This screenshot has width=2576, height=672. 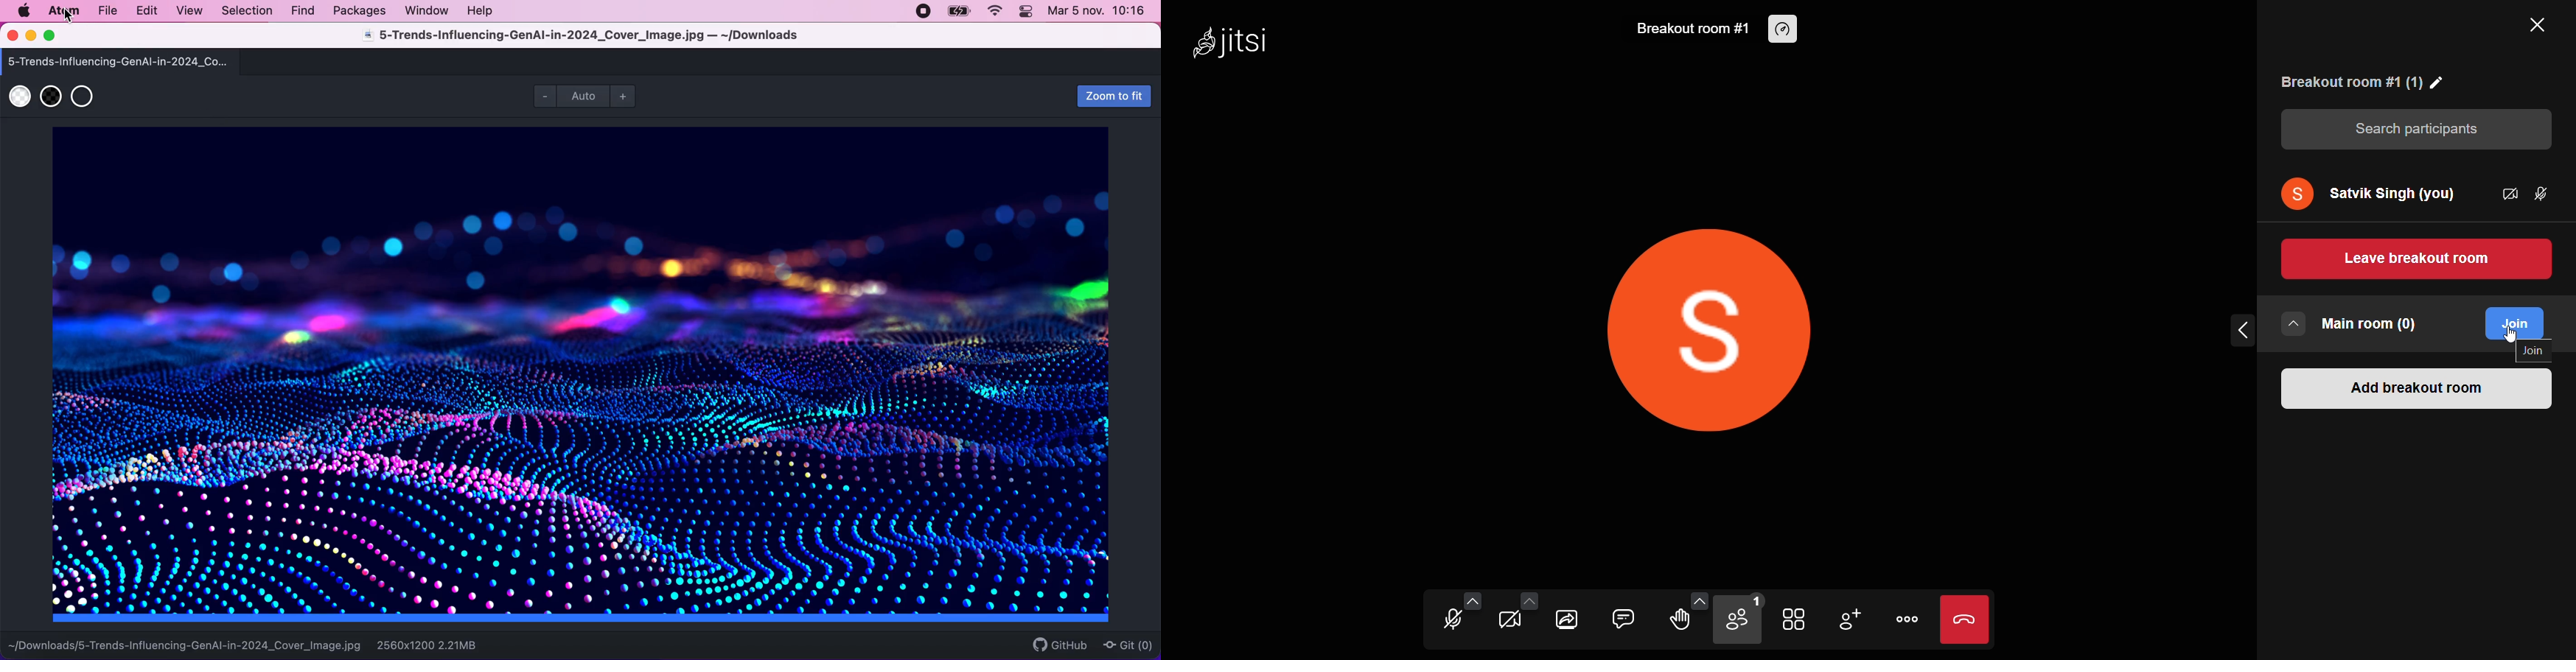 What do you see at coordinates (2297, 194) in the screenshot?
I see `display picture` at bounding box center [2297, 194].